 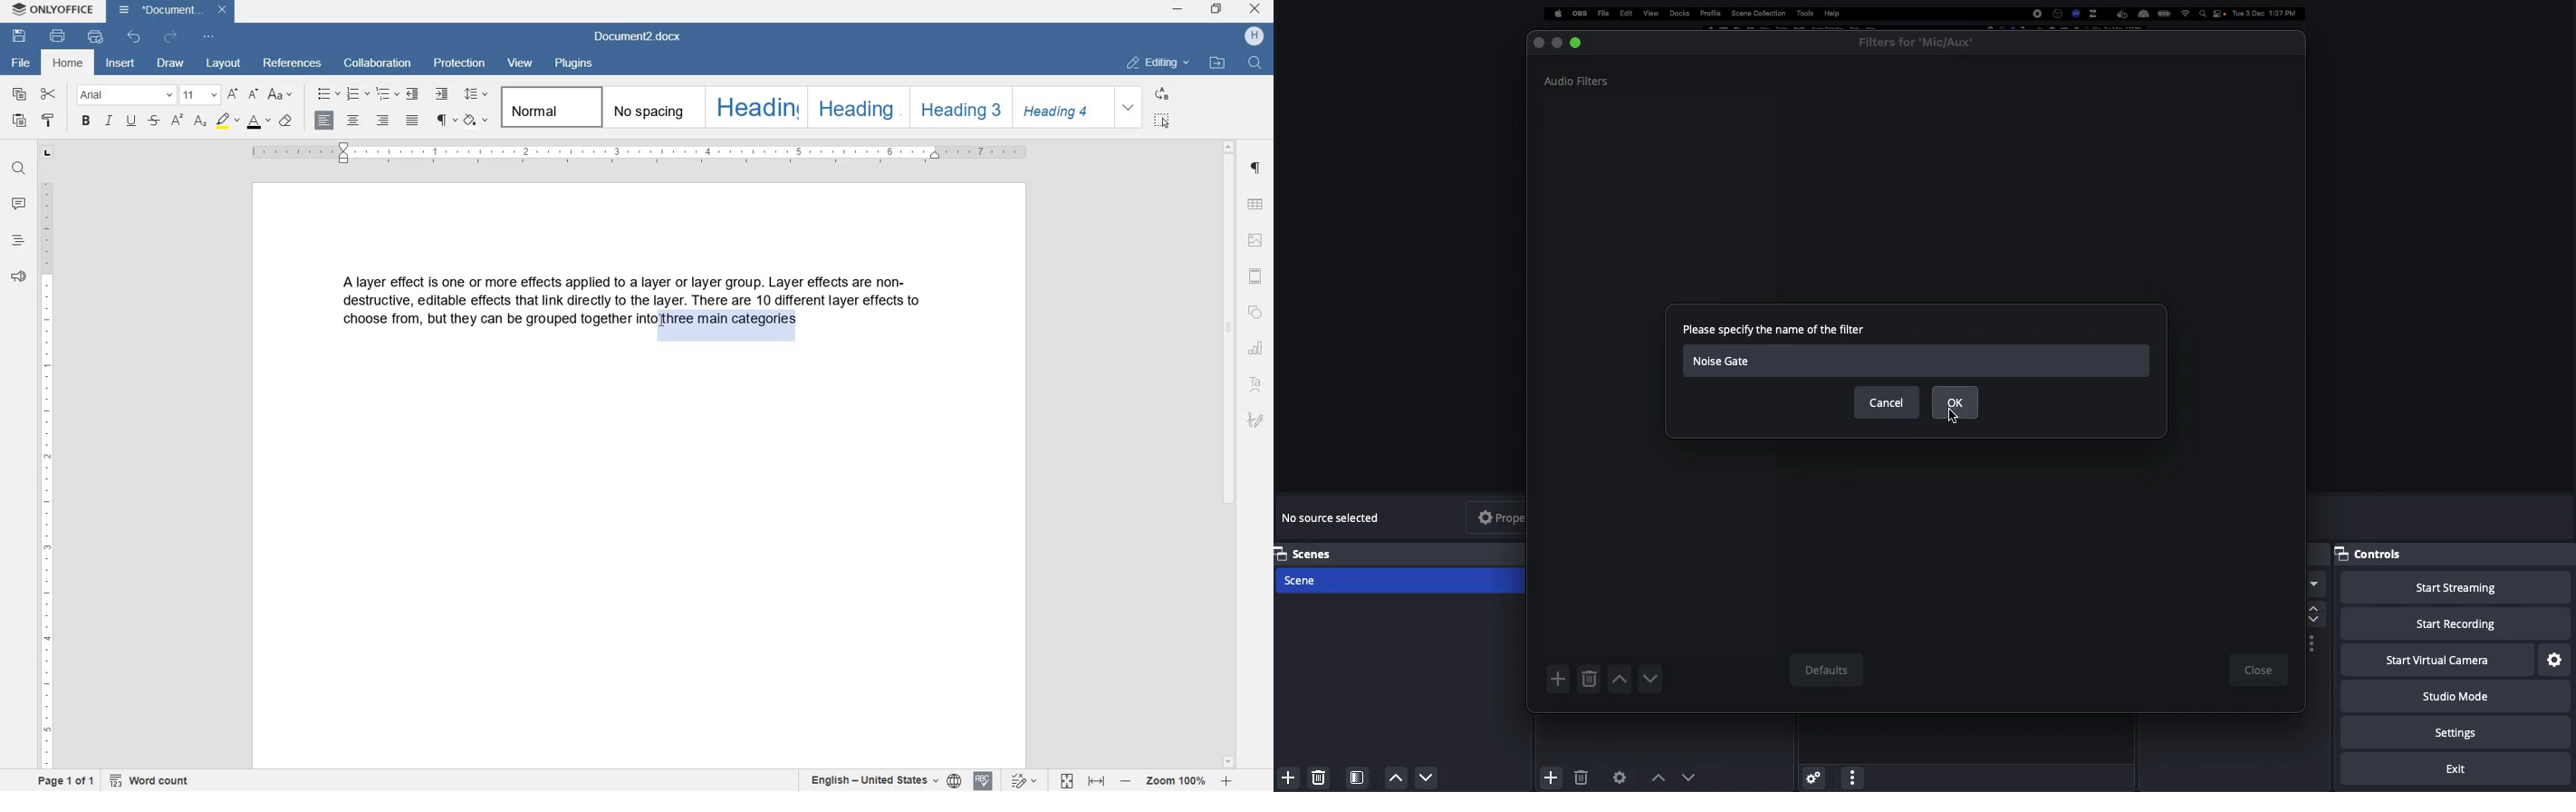 What do you see at coordinates (124, 95) in the screenshot?
I see `font name` at bounding box center [124, 95].